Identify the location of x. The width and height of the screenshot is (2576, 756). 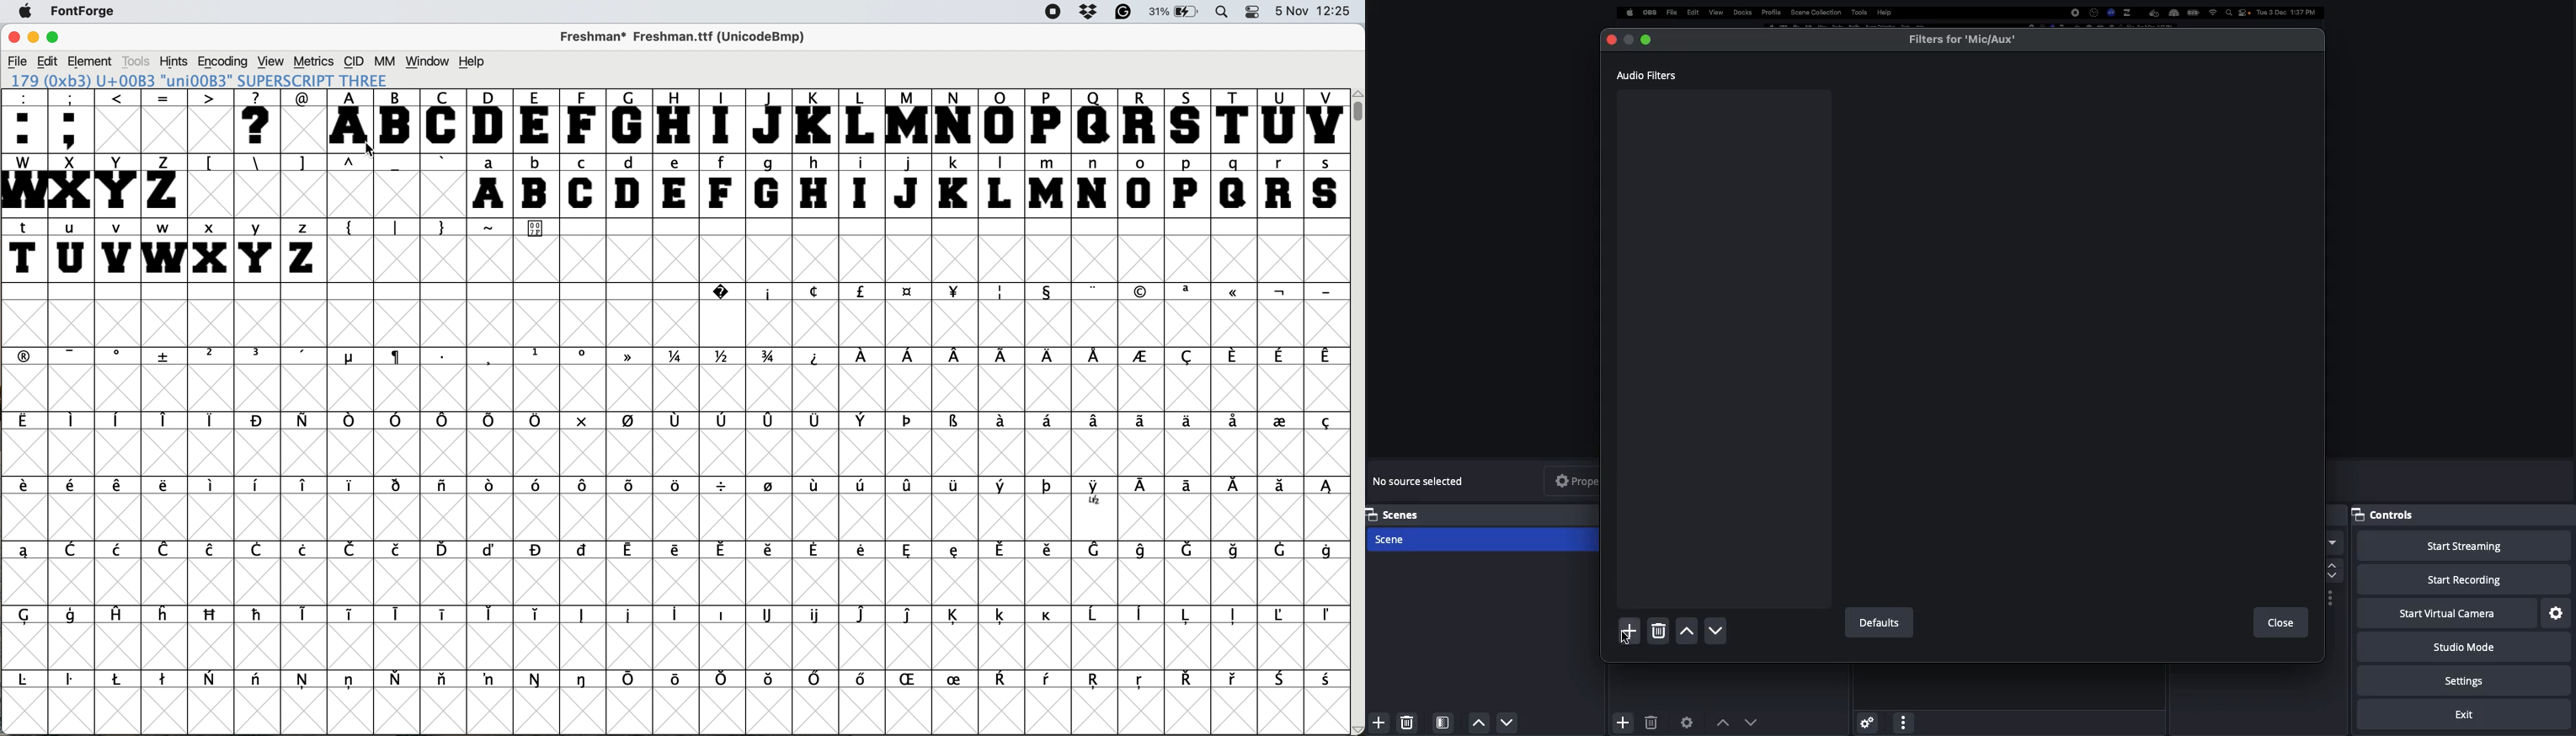
(209, 250).